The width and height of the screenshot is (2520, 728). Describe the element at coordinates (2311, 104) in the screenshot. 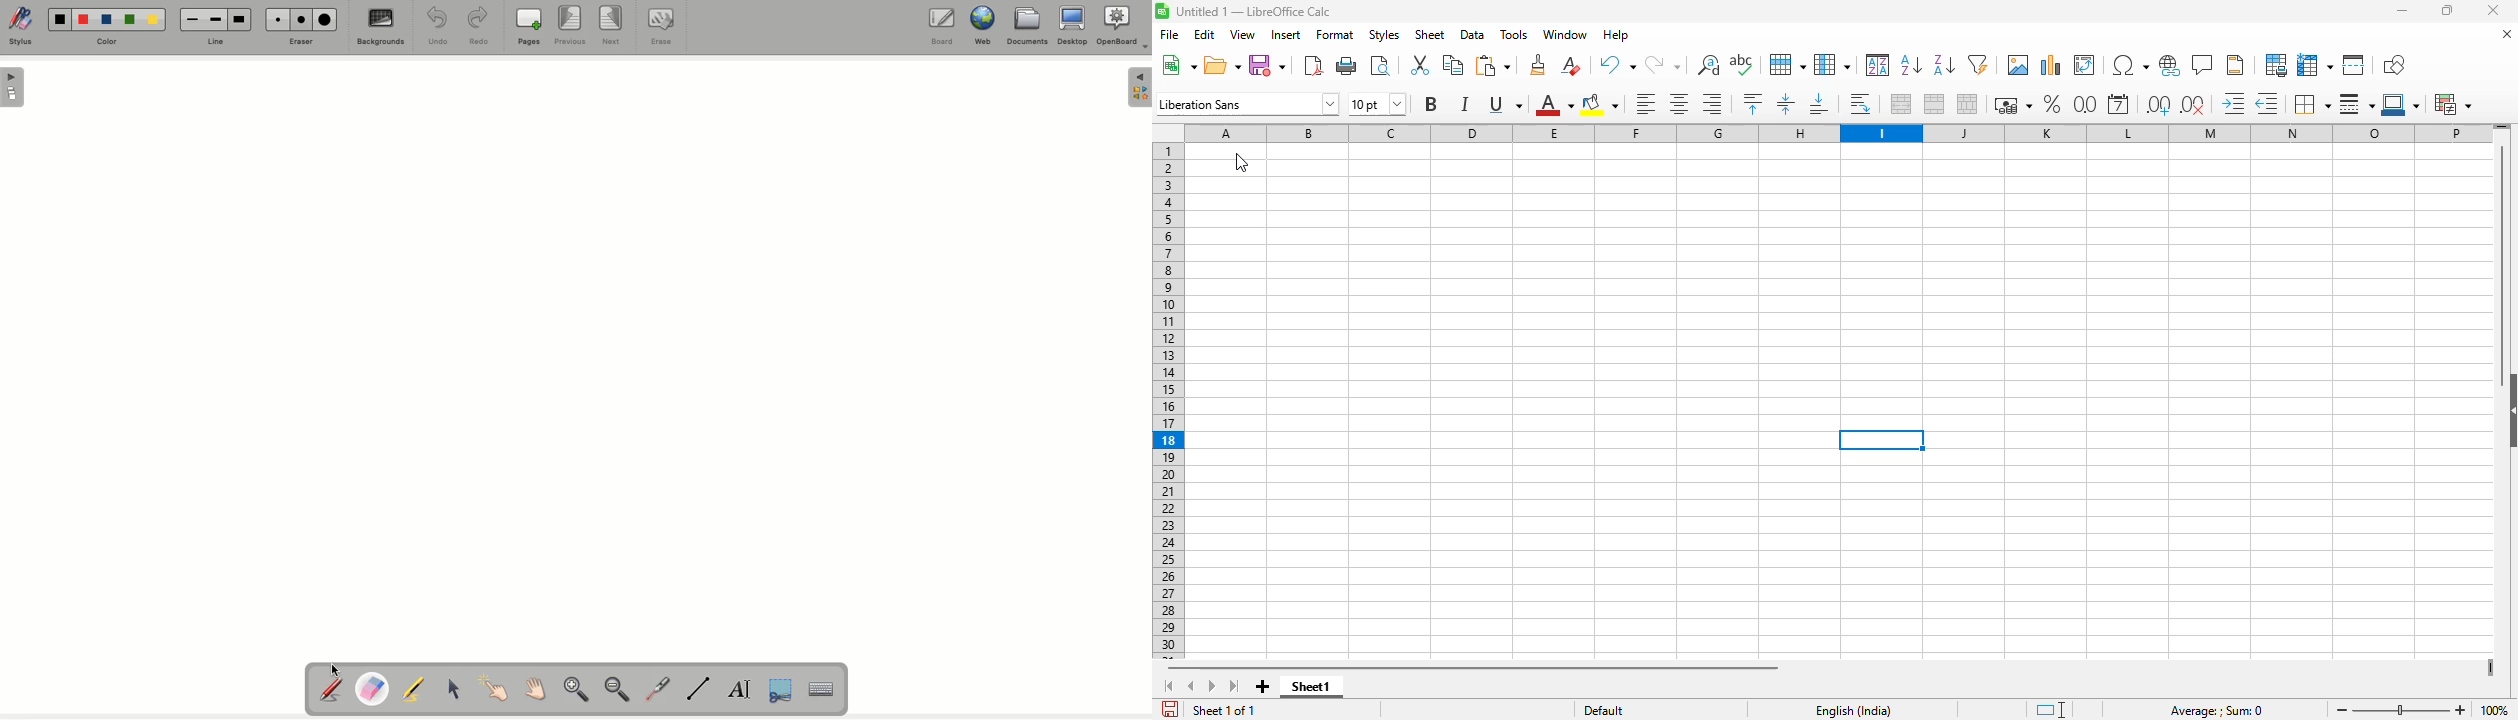

I see `borders` at that location.